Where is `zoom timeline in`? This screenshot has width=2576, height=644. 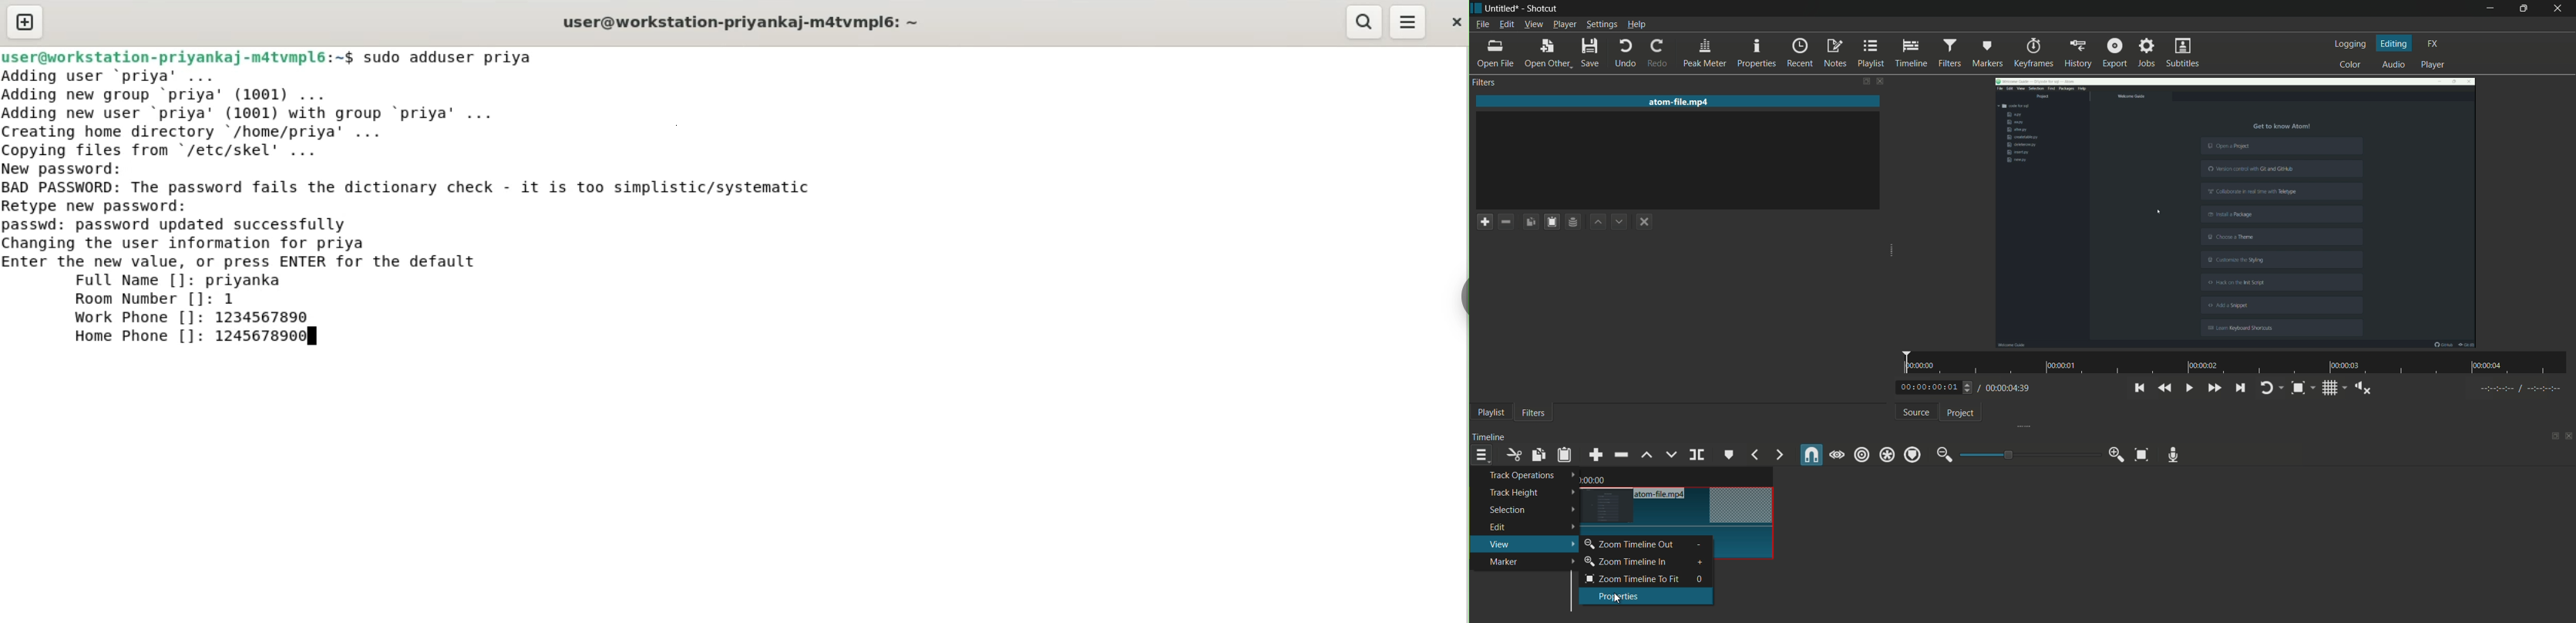 zoom timeline in is located at coordinates (1630, 563).